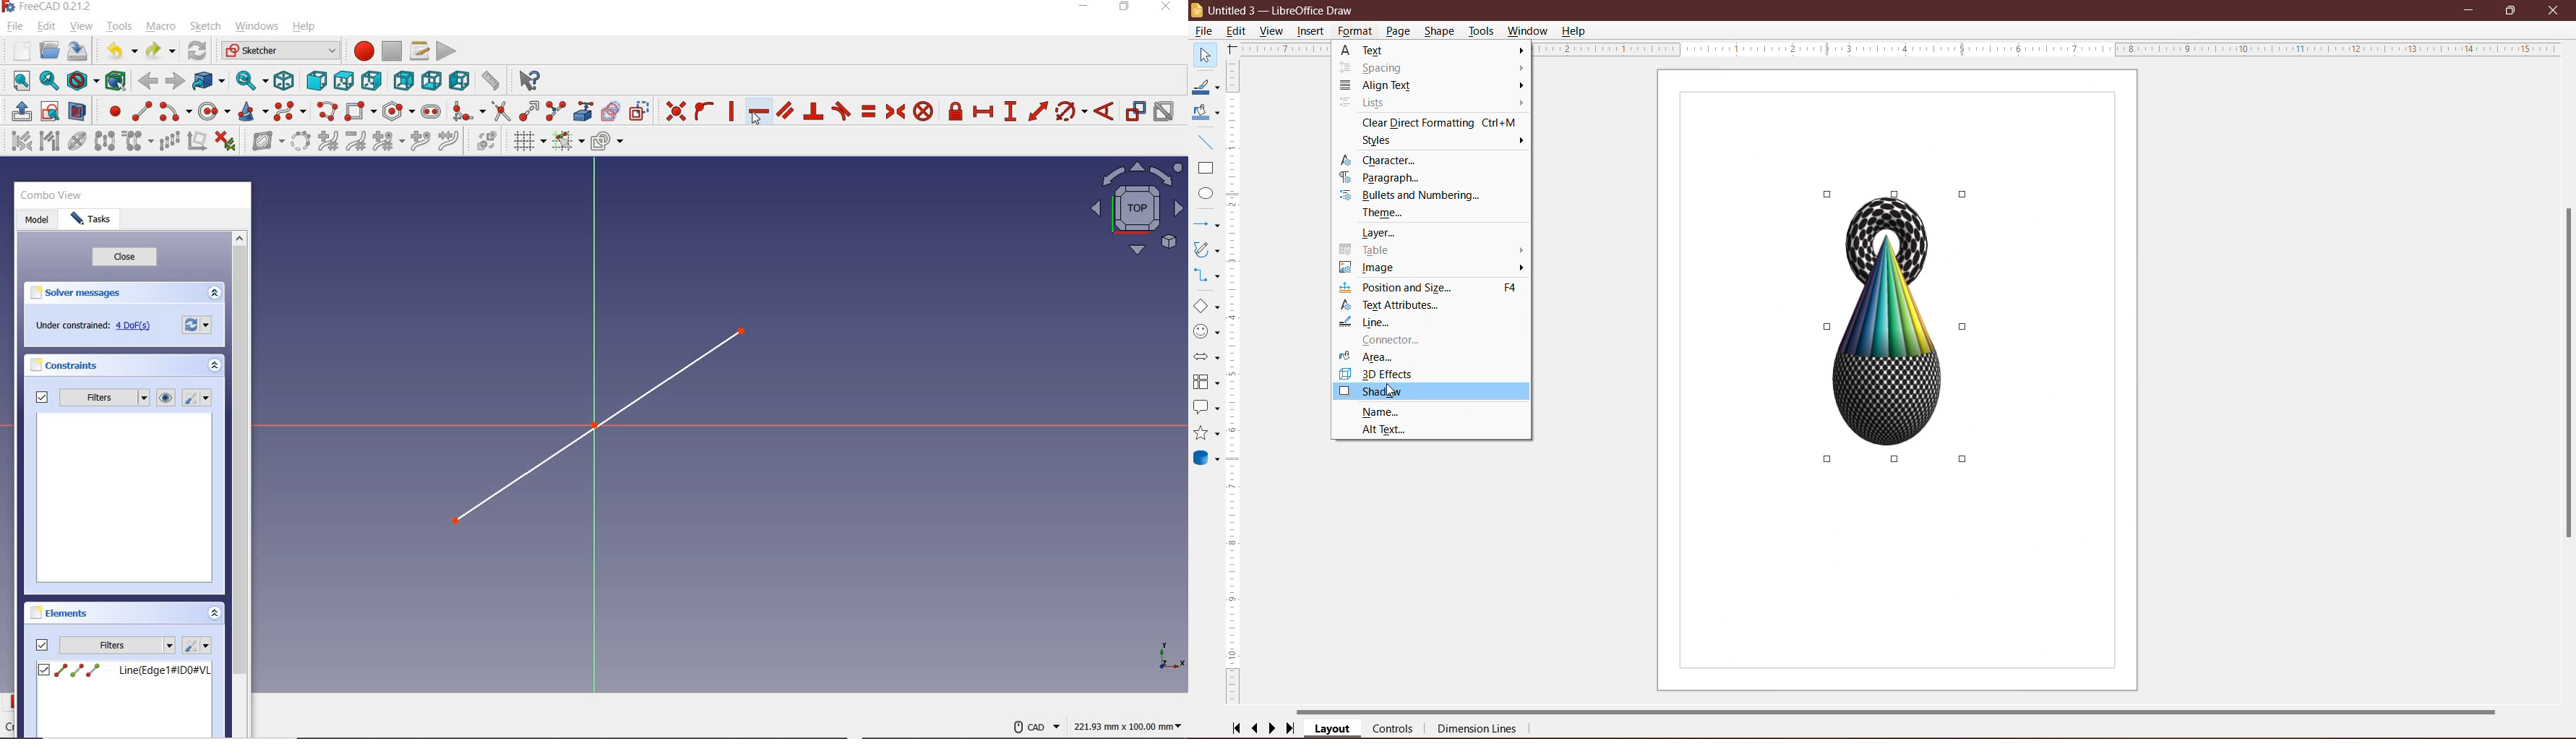  What do you see at coordinates (1381, 86) in the screenshot?
I see `Align Text` at bounding box center [1381, 86].